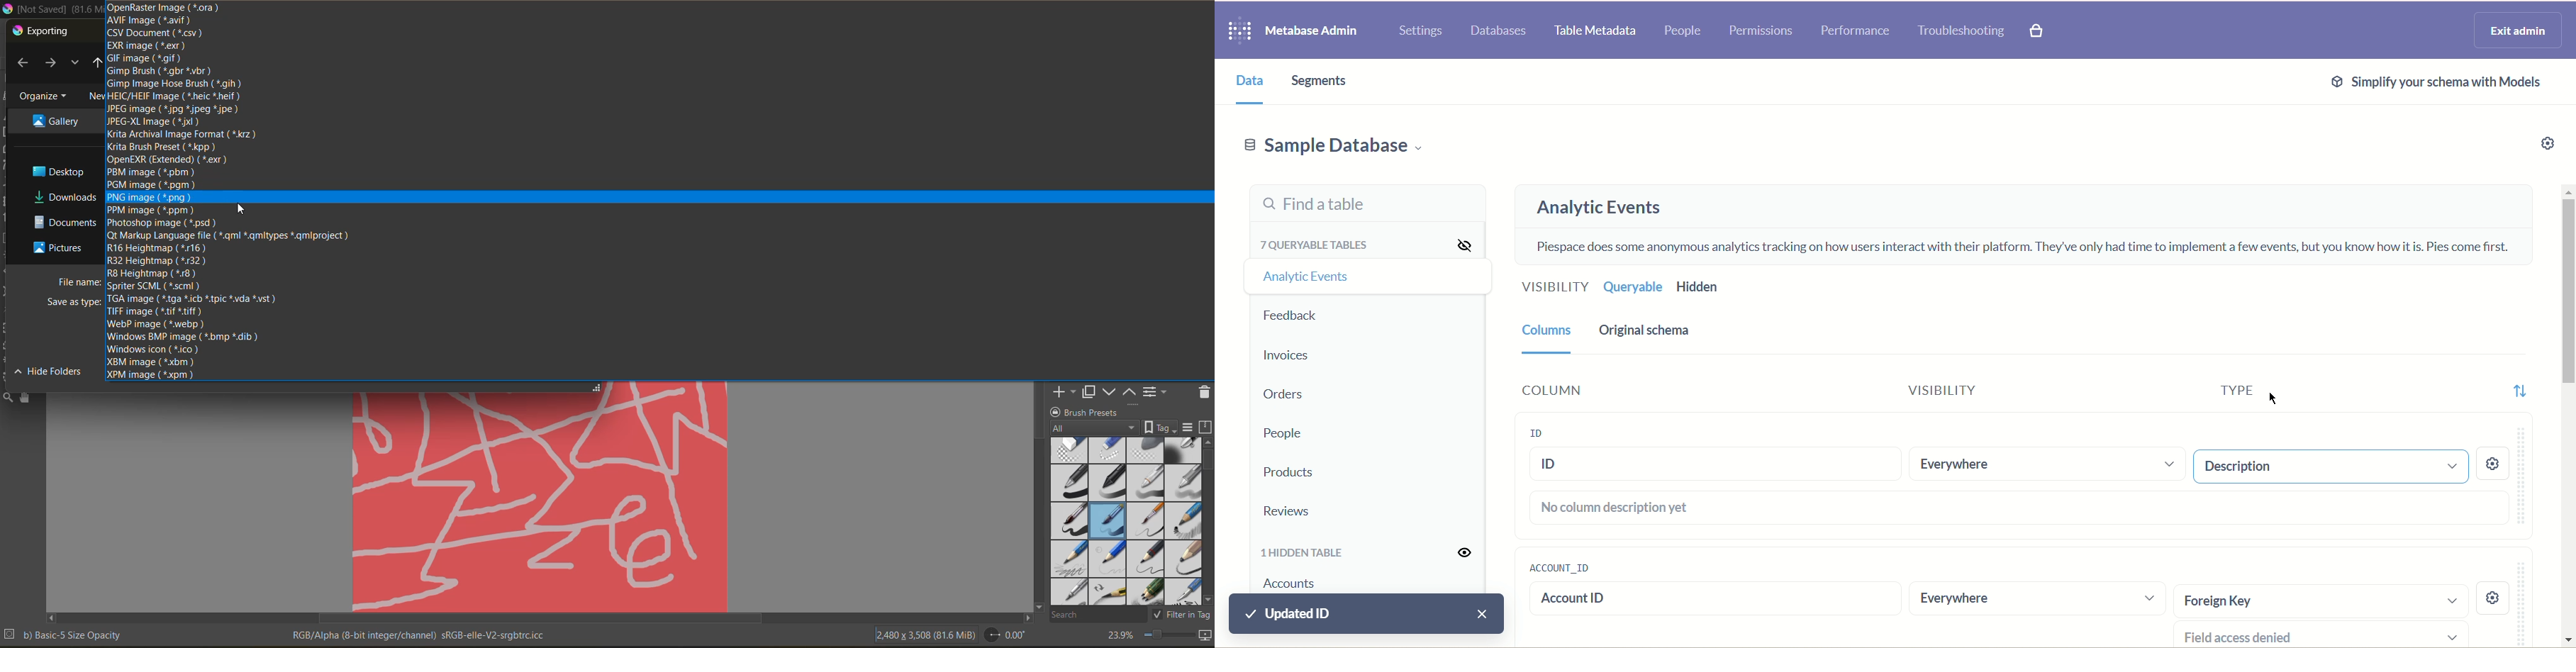 The width and height of the screenshot is (2576, 672). I want to click on image metadata, so click(925, 633).